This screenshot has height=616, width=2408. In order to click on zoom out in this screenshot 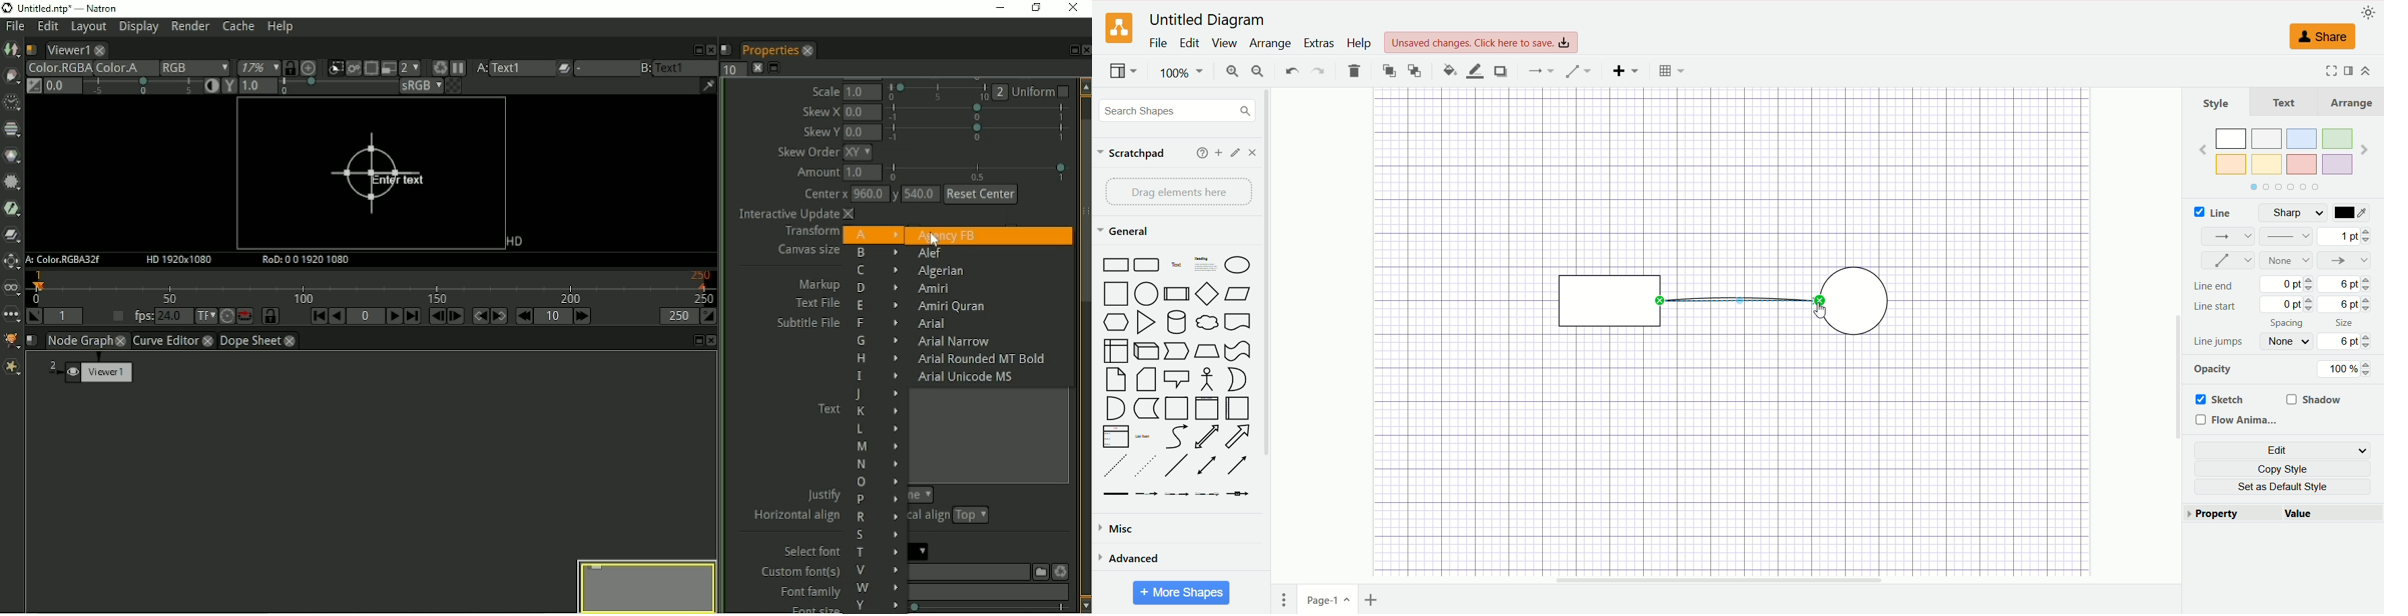, I will do `click(1260, 71)`.